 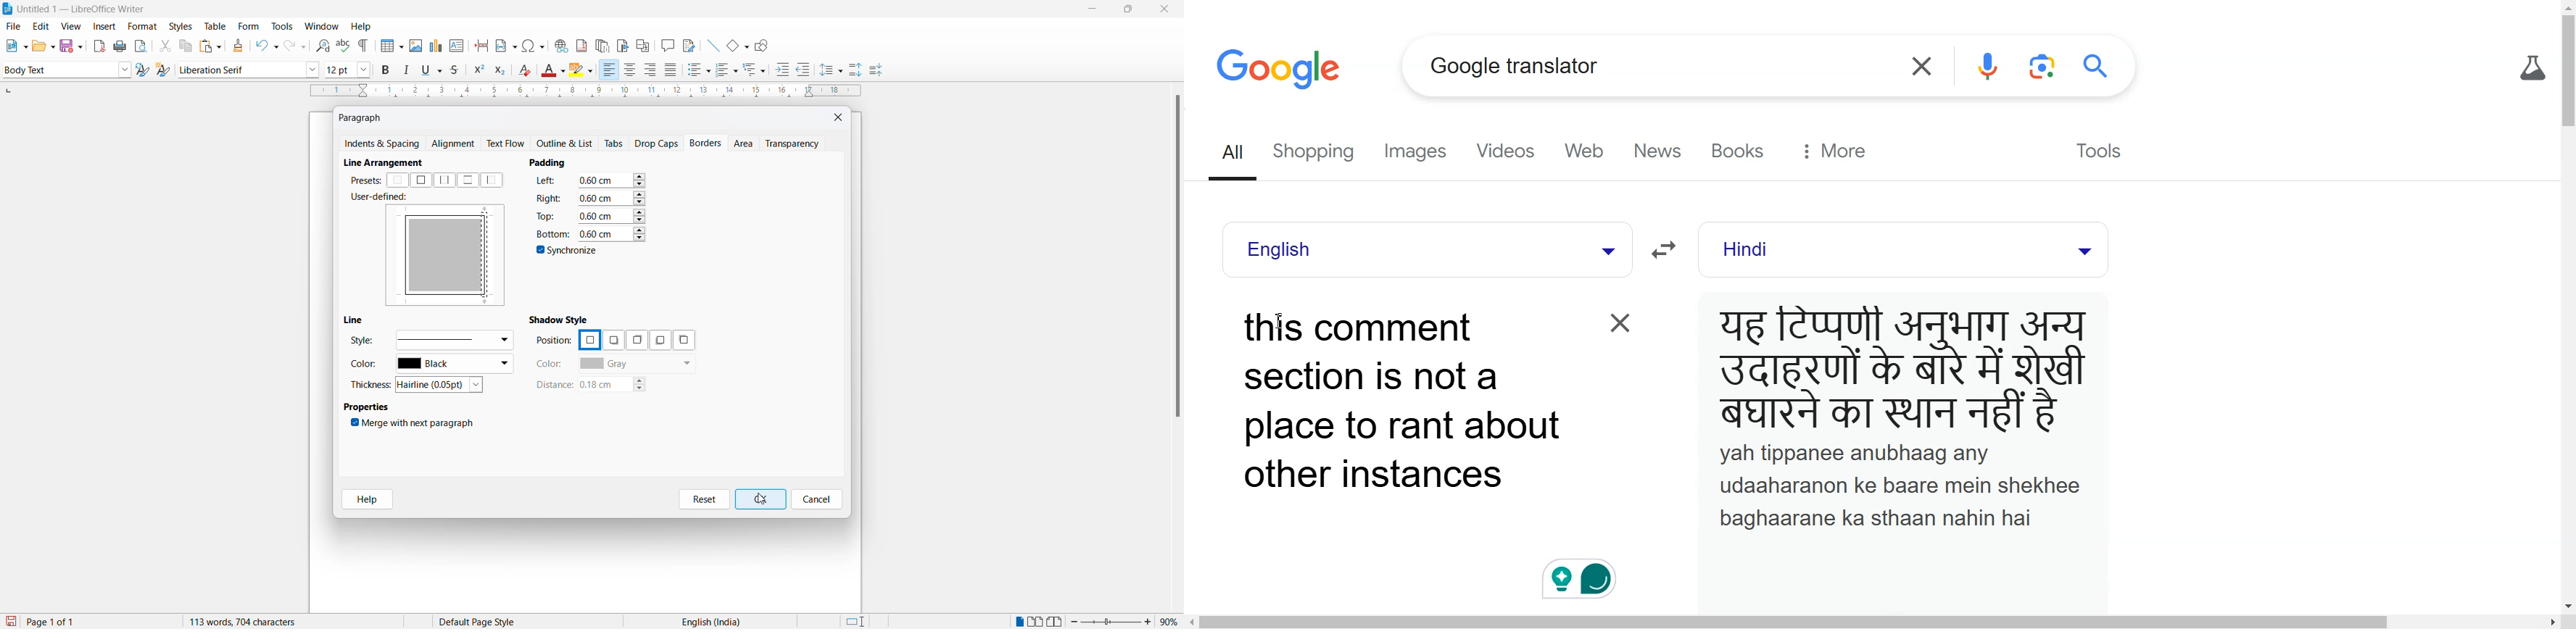 I want to click on Hindi, so click(x=1873, y=250).